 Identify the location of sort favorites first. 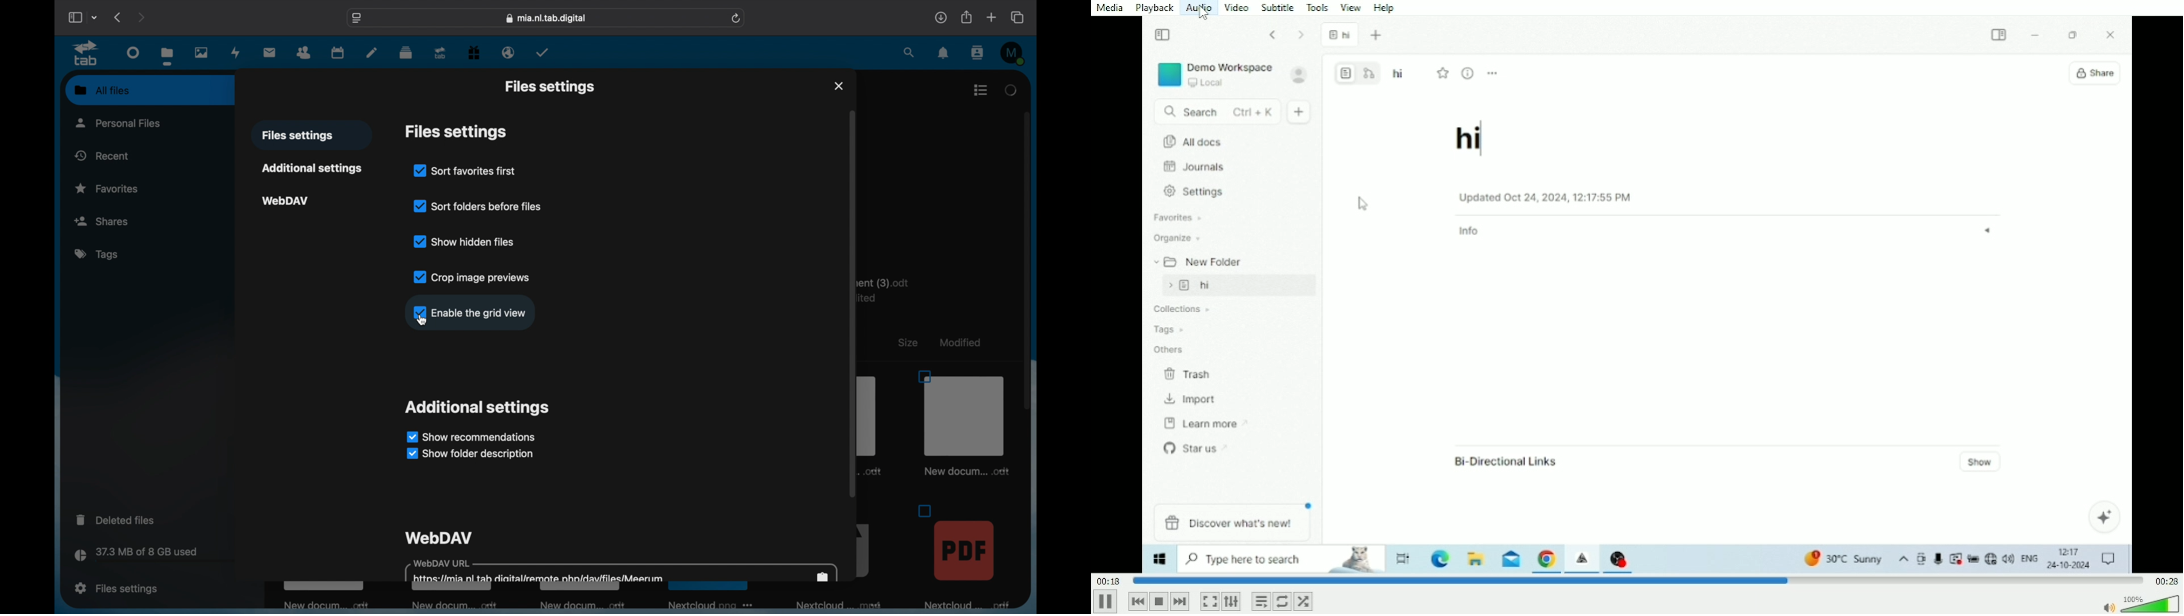
(465, 170).